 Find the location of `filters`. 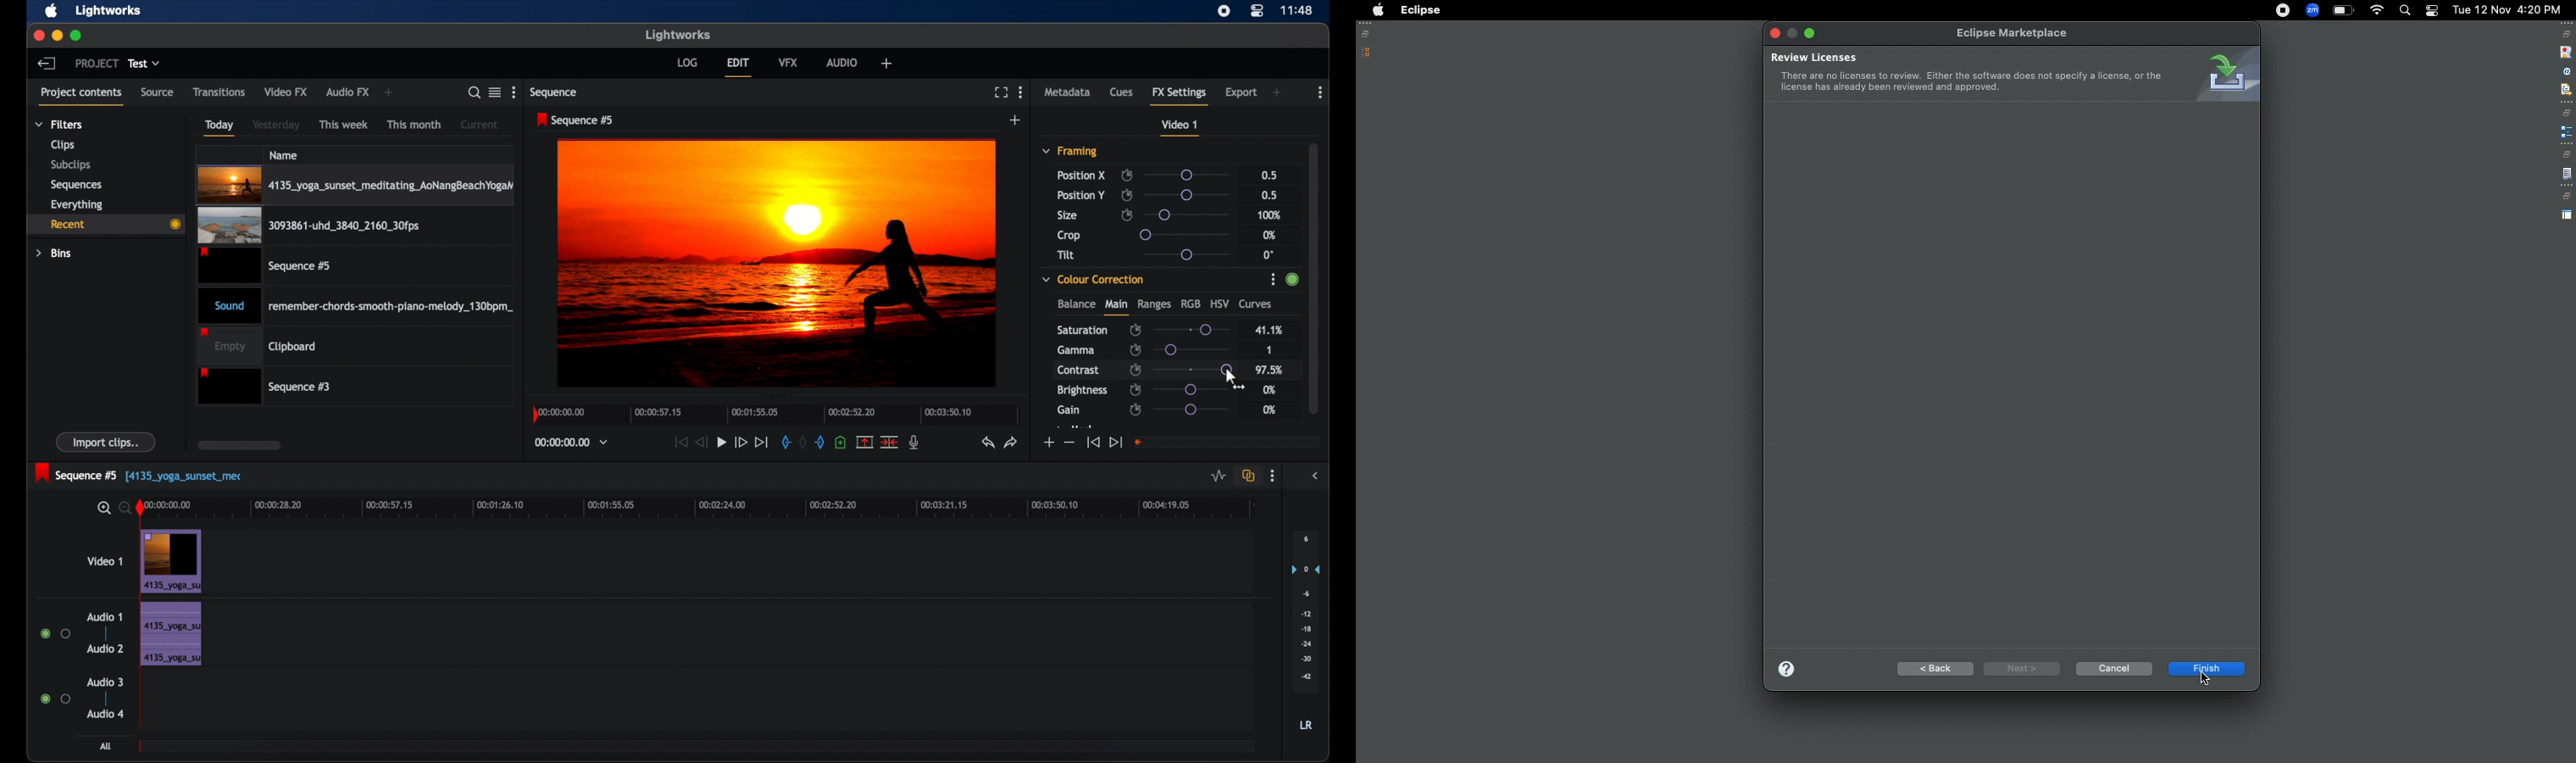

filters is located at coordinates (58, 124).